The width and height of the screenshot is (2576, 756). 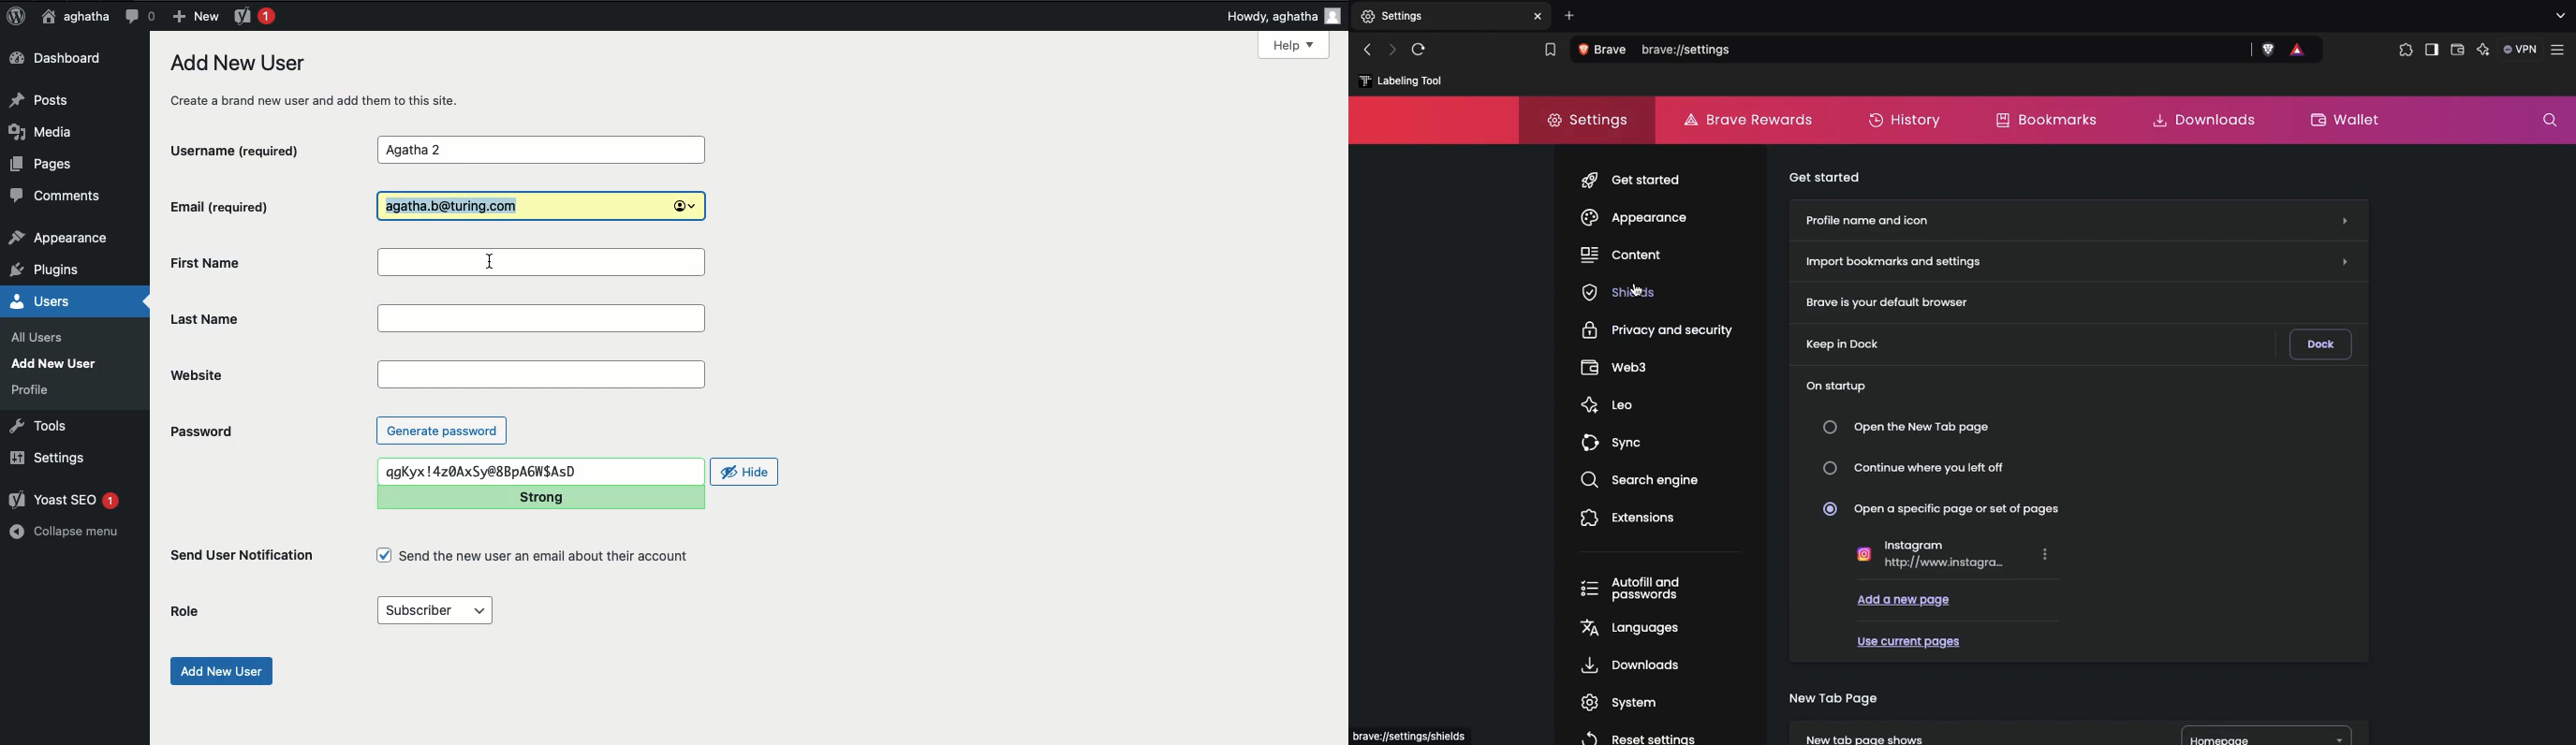 What do you see at coordinates (58, 363) in the screenshot?
I see `Add new user` at bounding box center [58, 363].